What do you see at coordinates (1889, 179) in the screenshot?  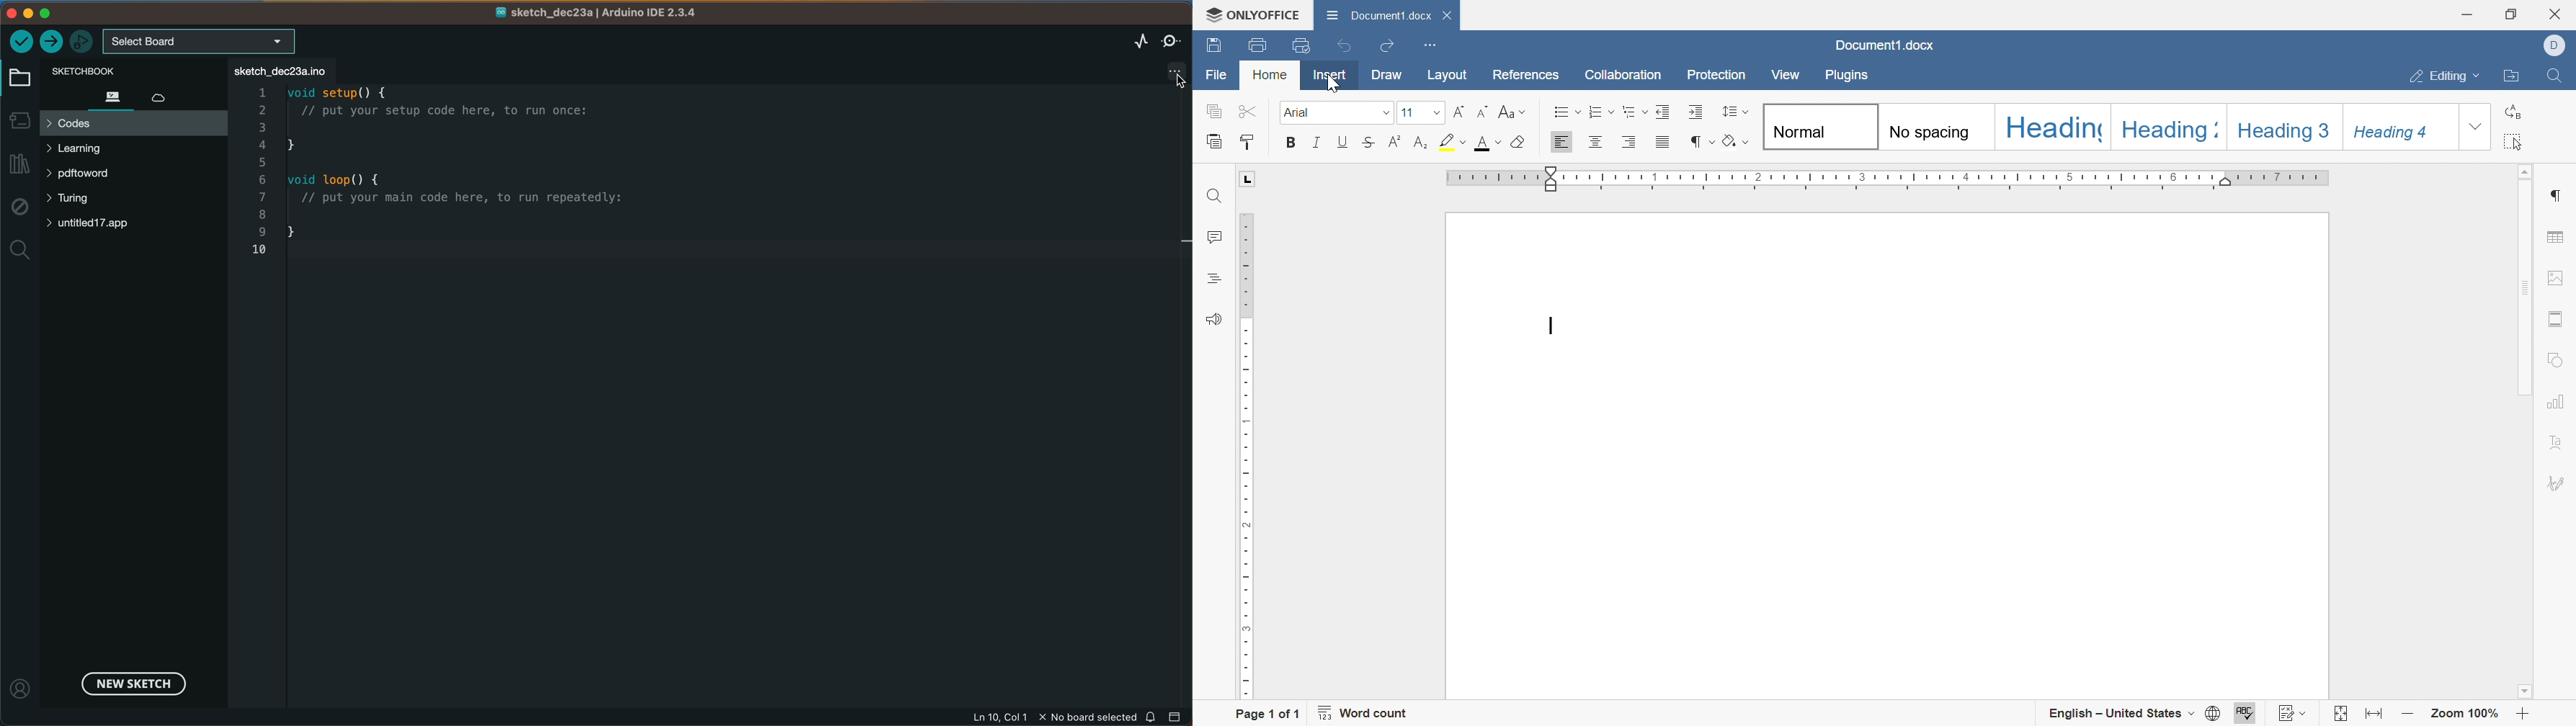 I see `Ruler` at bounding box center [1889, 179].